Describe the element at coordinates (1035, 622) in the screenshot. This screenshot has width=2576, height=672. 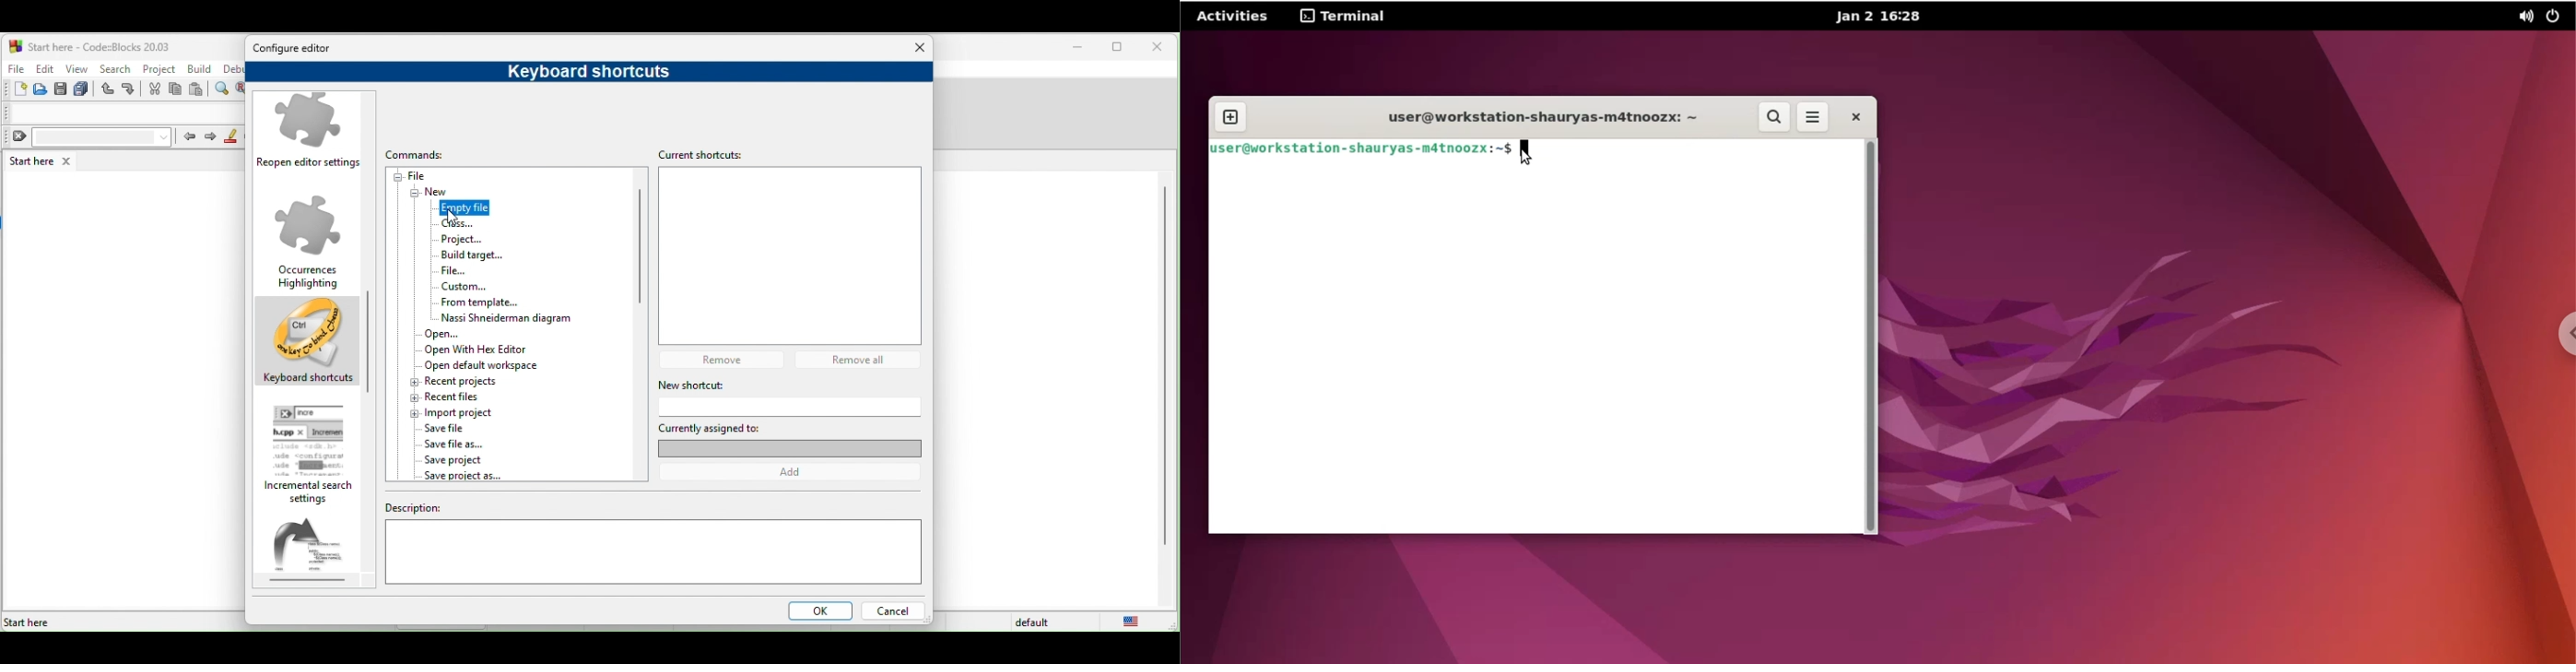
I see `default` at that location.